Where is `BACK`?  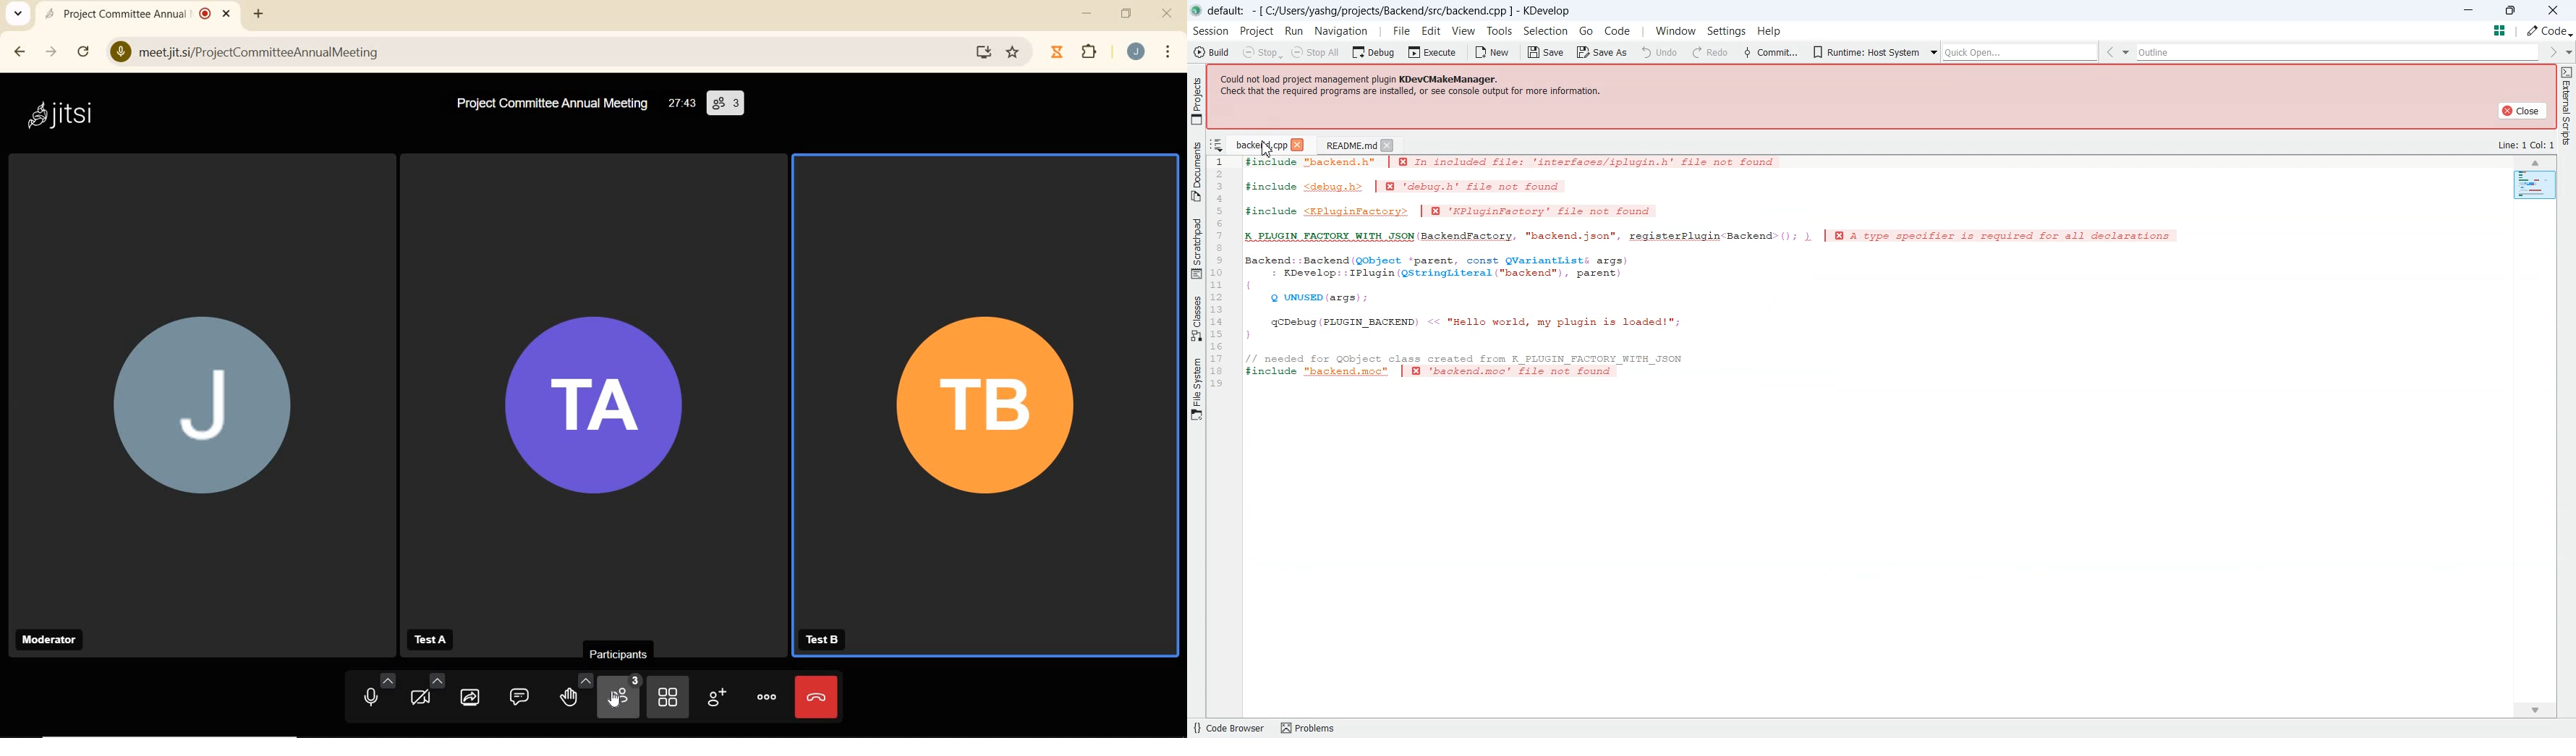 BACK is located at coordinates (20, 52).